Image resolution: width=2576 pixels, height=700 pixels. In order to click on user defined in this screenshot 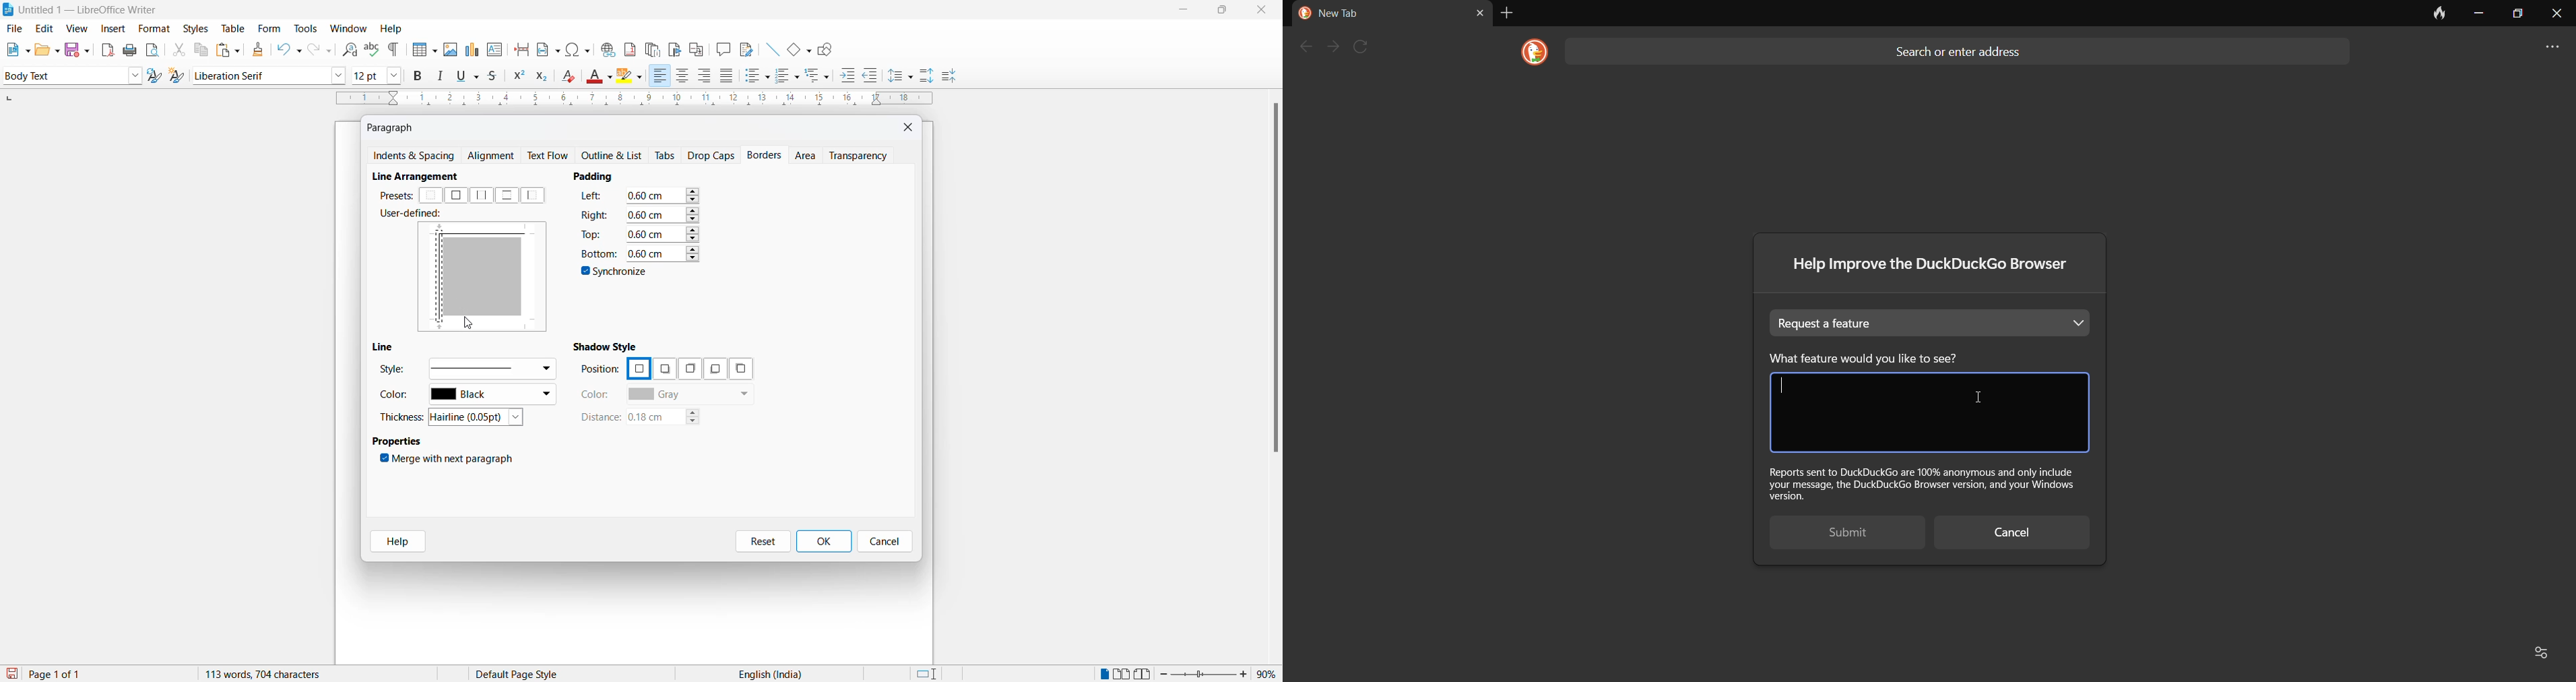, I will do `click(415, 215)`.